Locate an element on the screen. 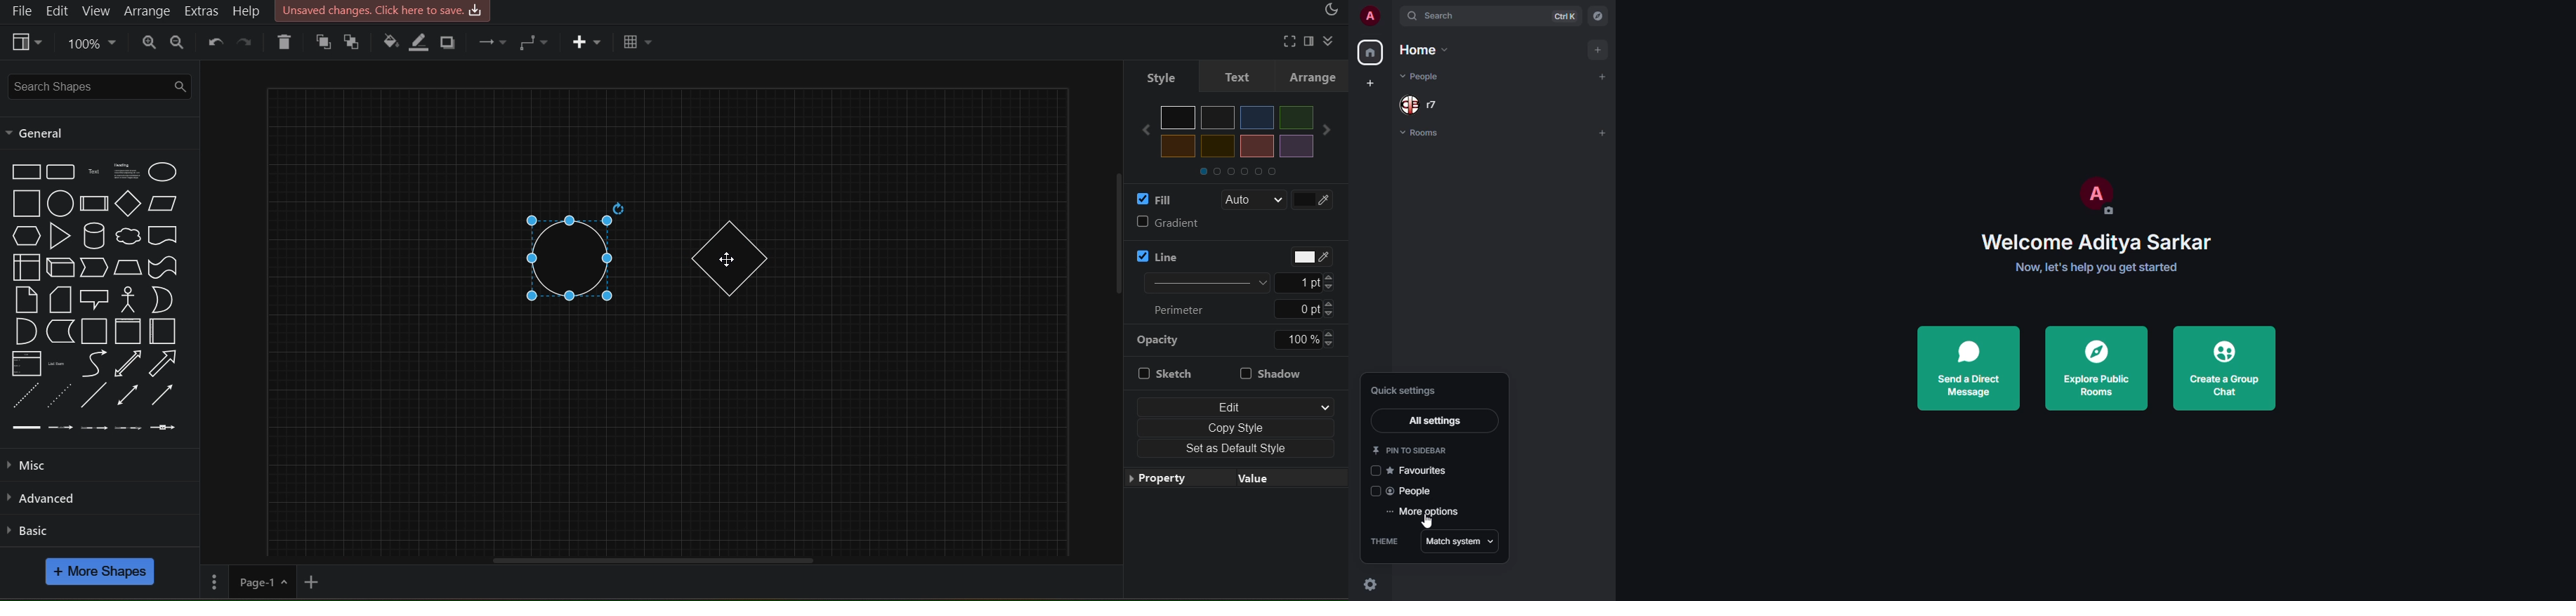 This screenshot has height=616, width=2576. zoom out is located at coordinates (178, 41).